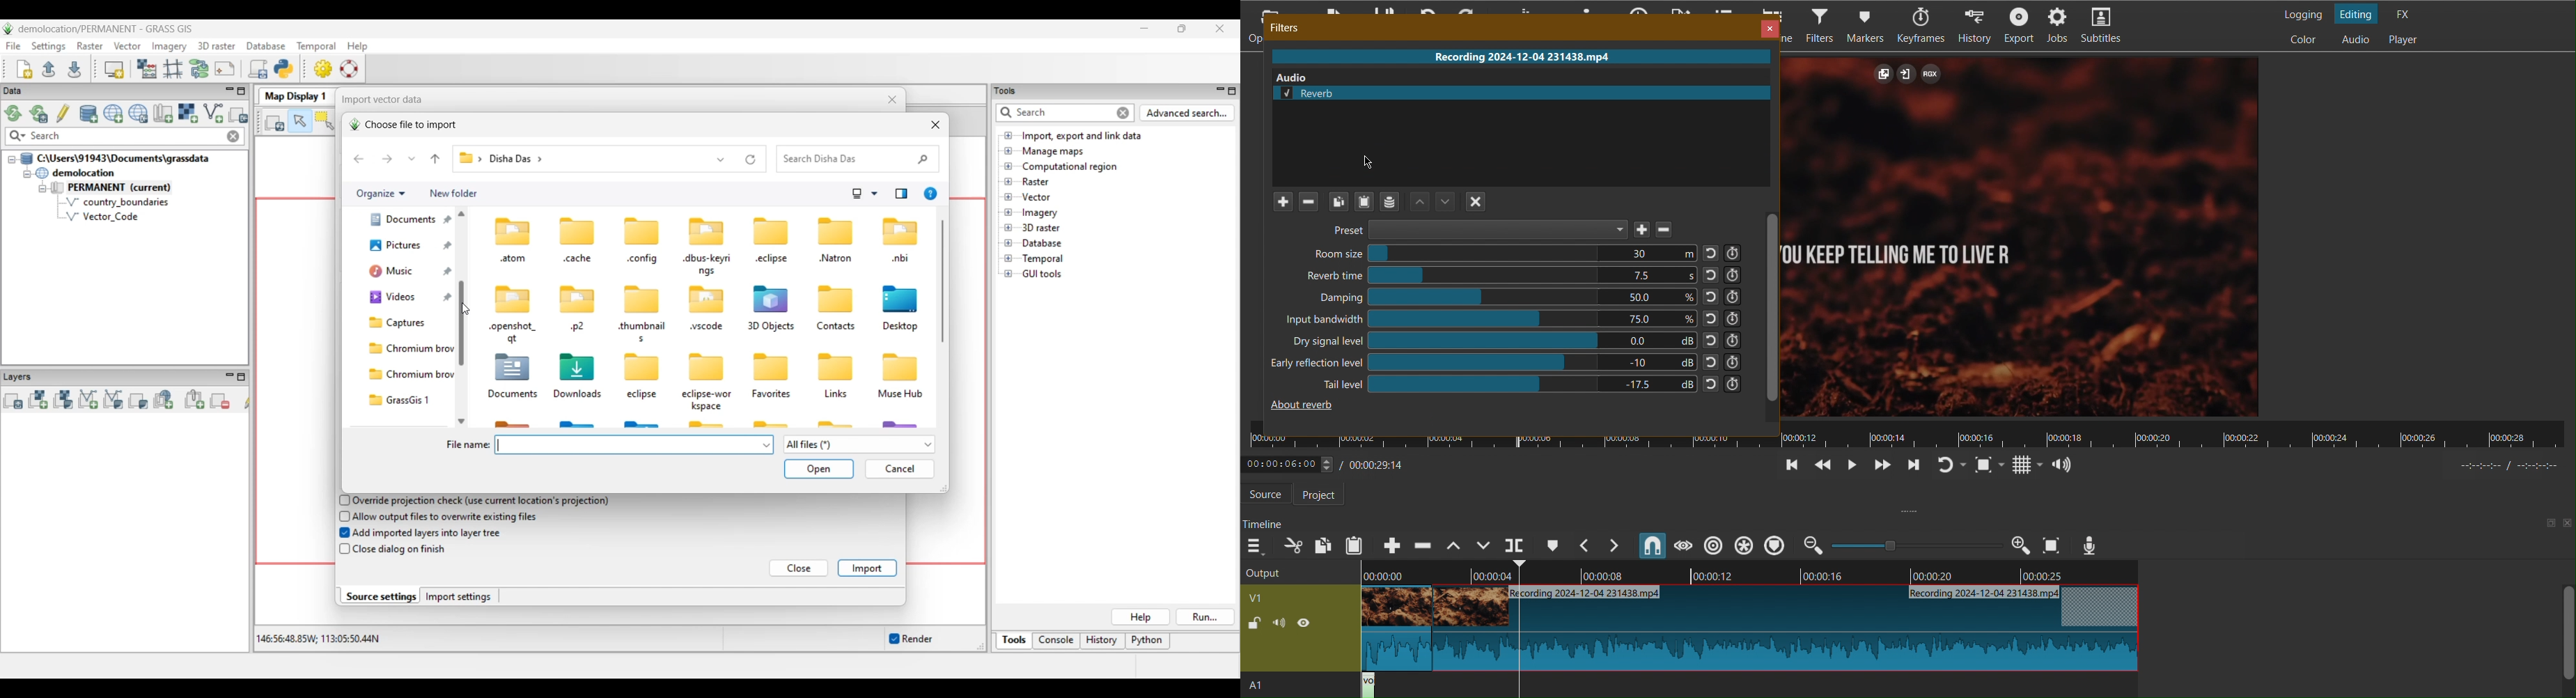 The width and height of the screenshot is (2576, 700). What do you see at coordinates (1323, 495) in the screenshot?
I see `Project` at bounding box center [1323, 495].